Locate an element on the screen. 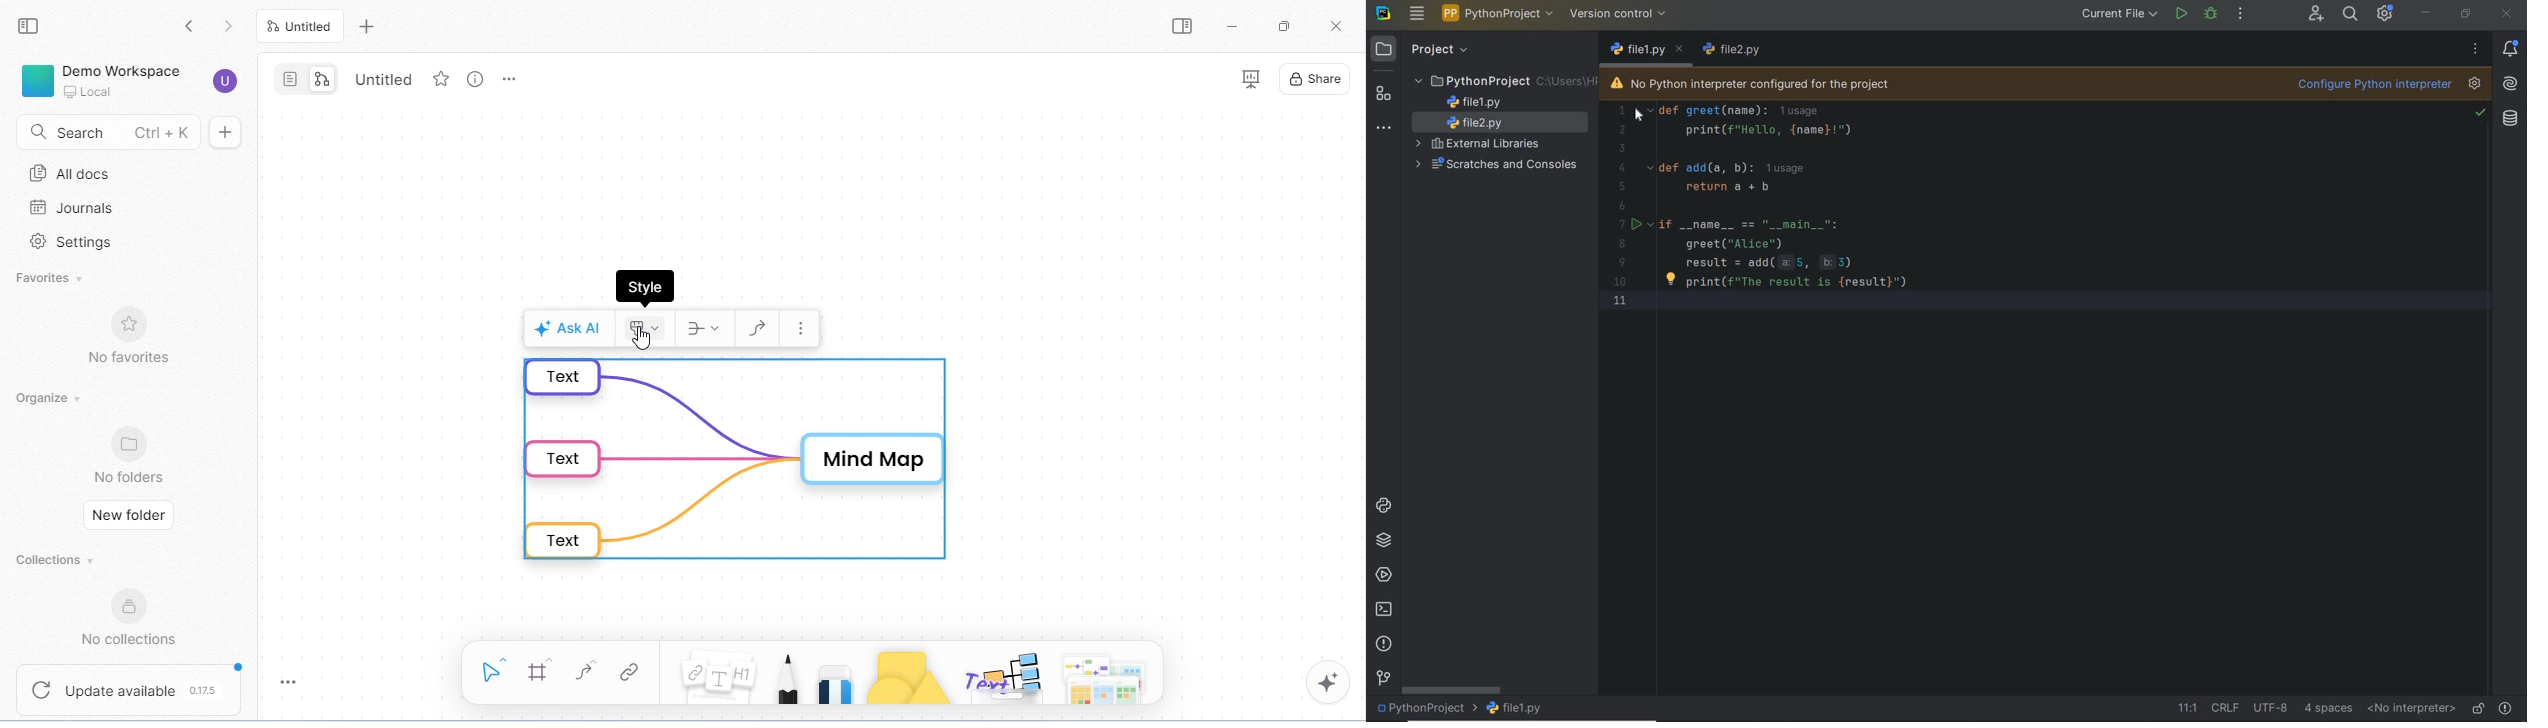  draw connector is located at coordinates (757, 328).